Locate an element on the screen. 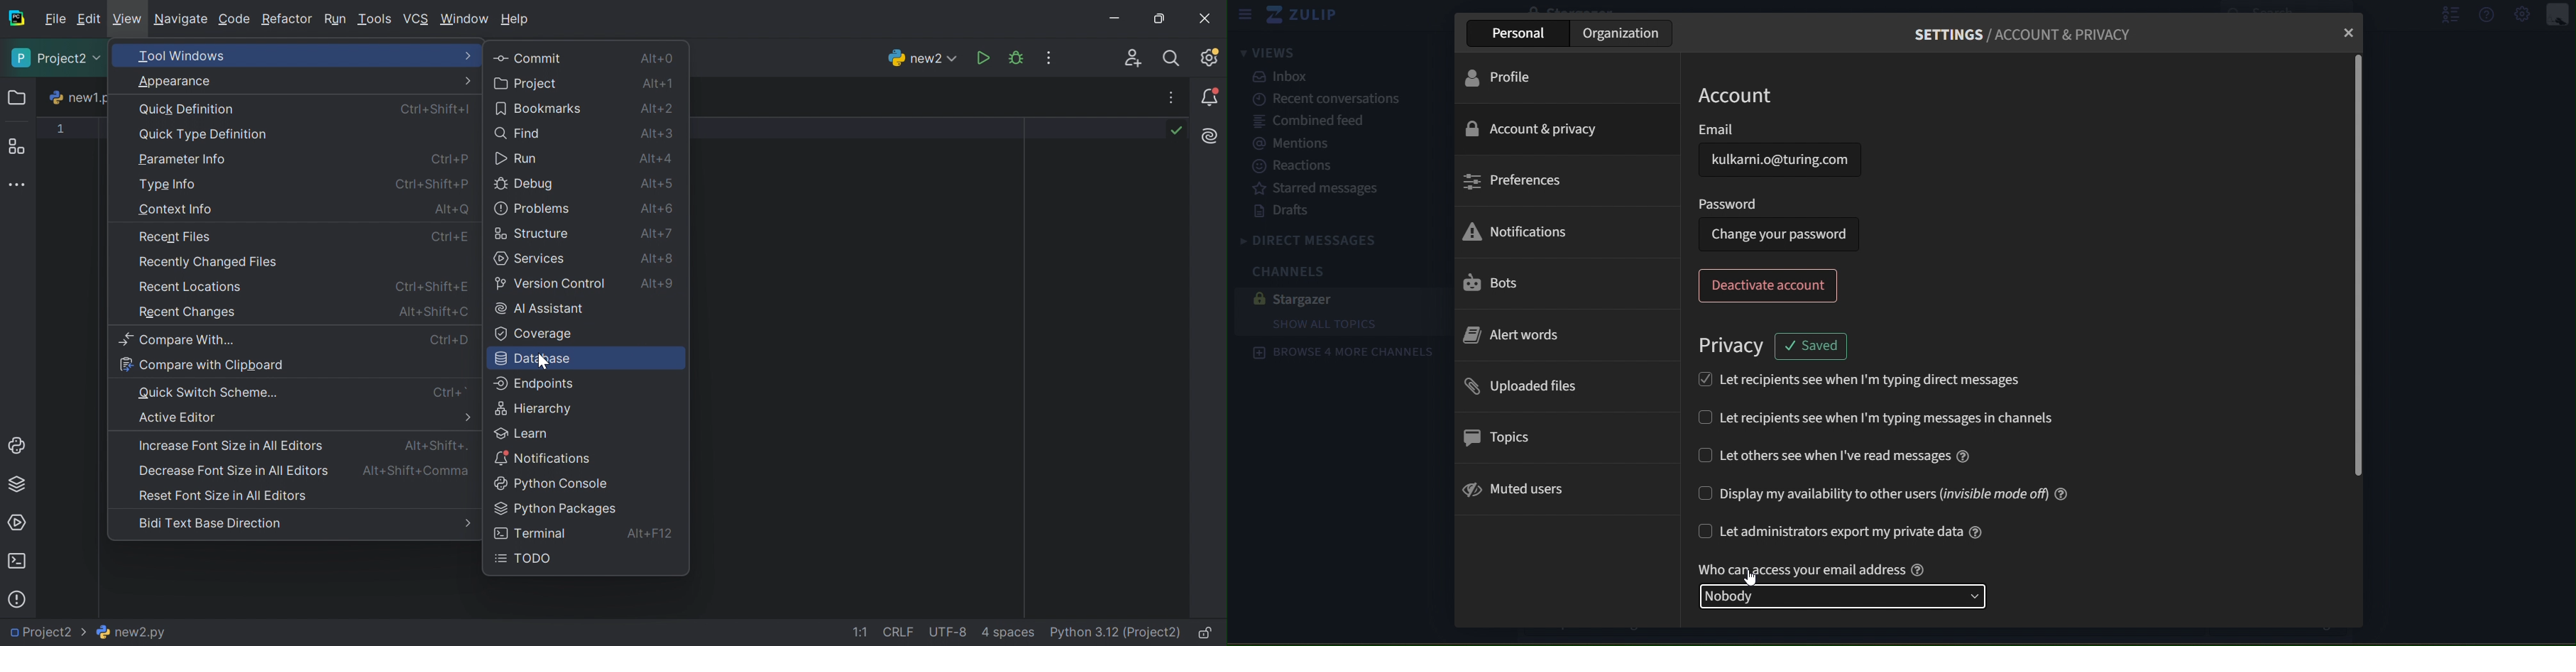  Bidi text base direction is located at coordinates (213, 522).